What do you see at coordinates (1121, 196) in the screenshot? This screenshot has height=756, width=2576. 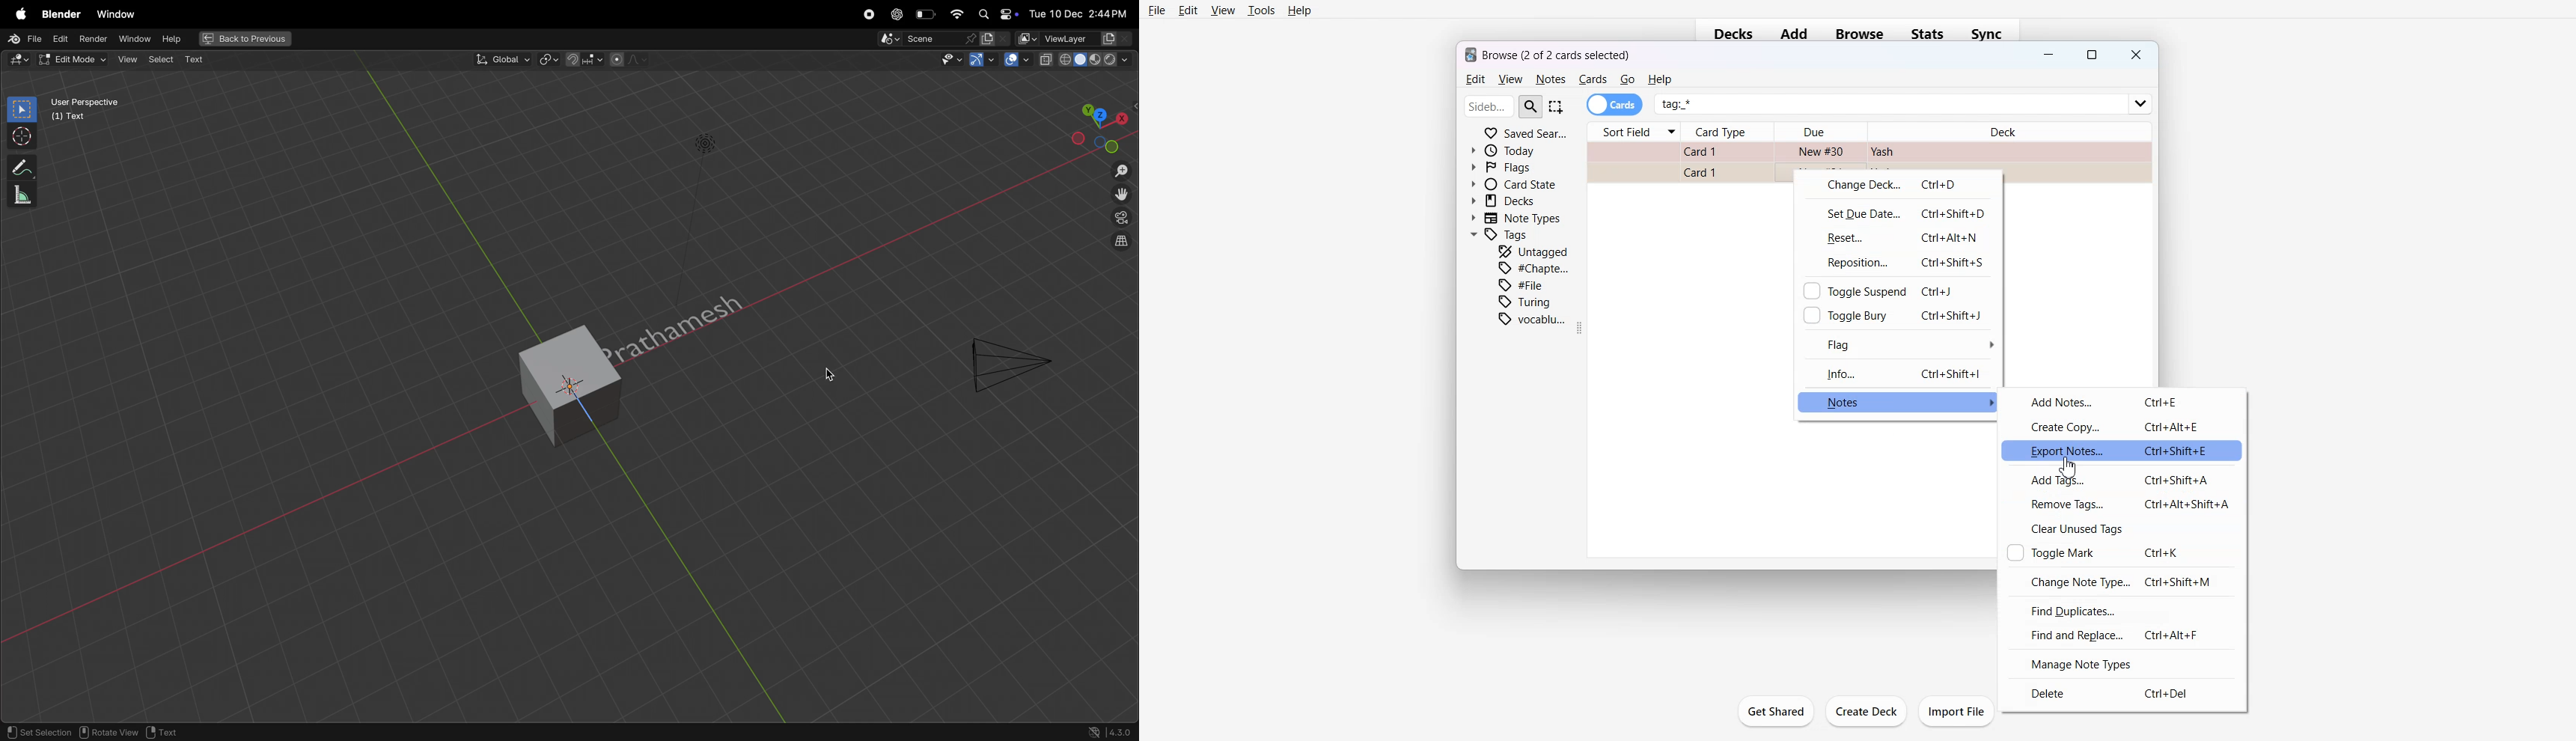 I see `move the view` at bounding box center [1121, 196].